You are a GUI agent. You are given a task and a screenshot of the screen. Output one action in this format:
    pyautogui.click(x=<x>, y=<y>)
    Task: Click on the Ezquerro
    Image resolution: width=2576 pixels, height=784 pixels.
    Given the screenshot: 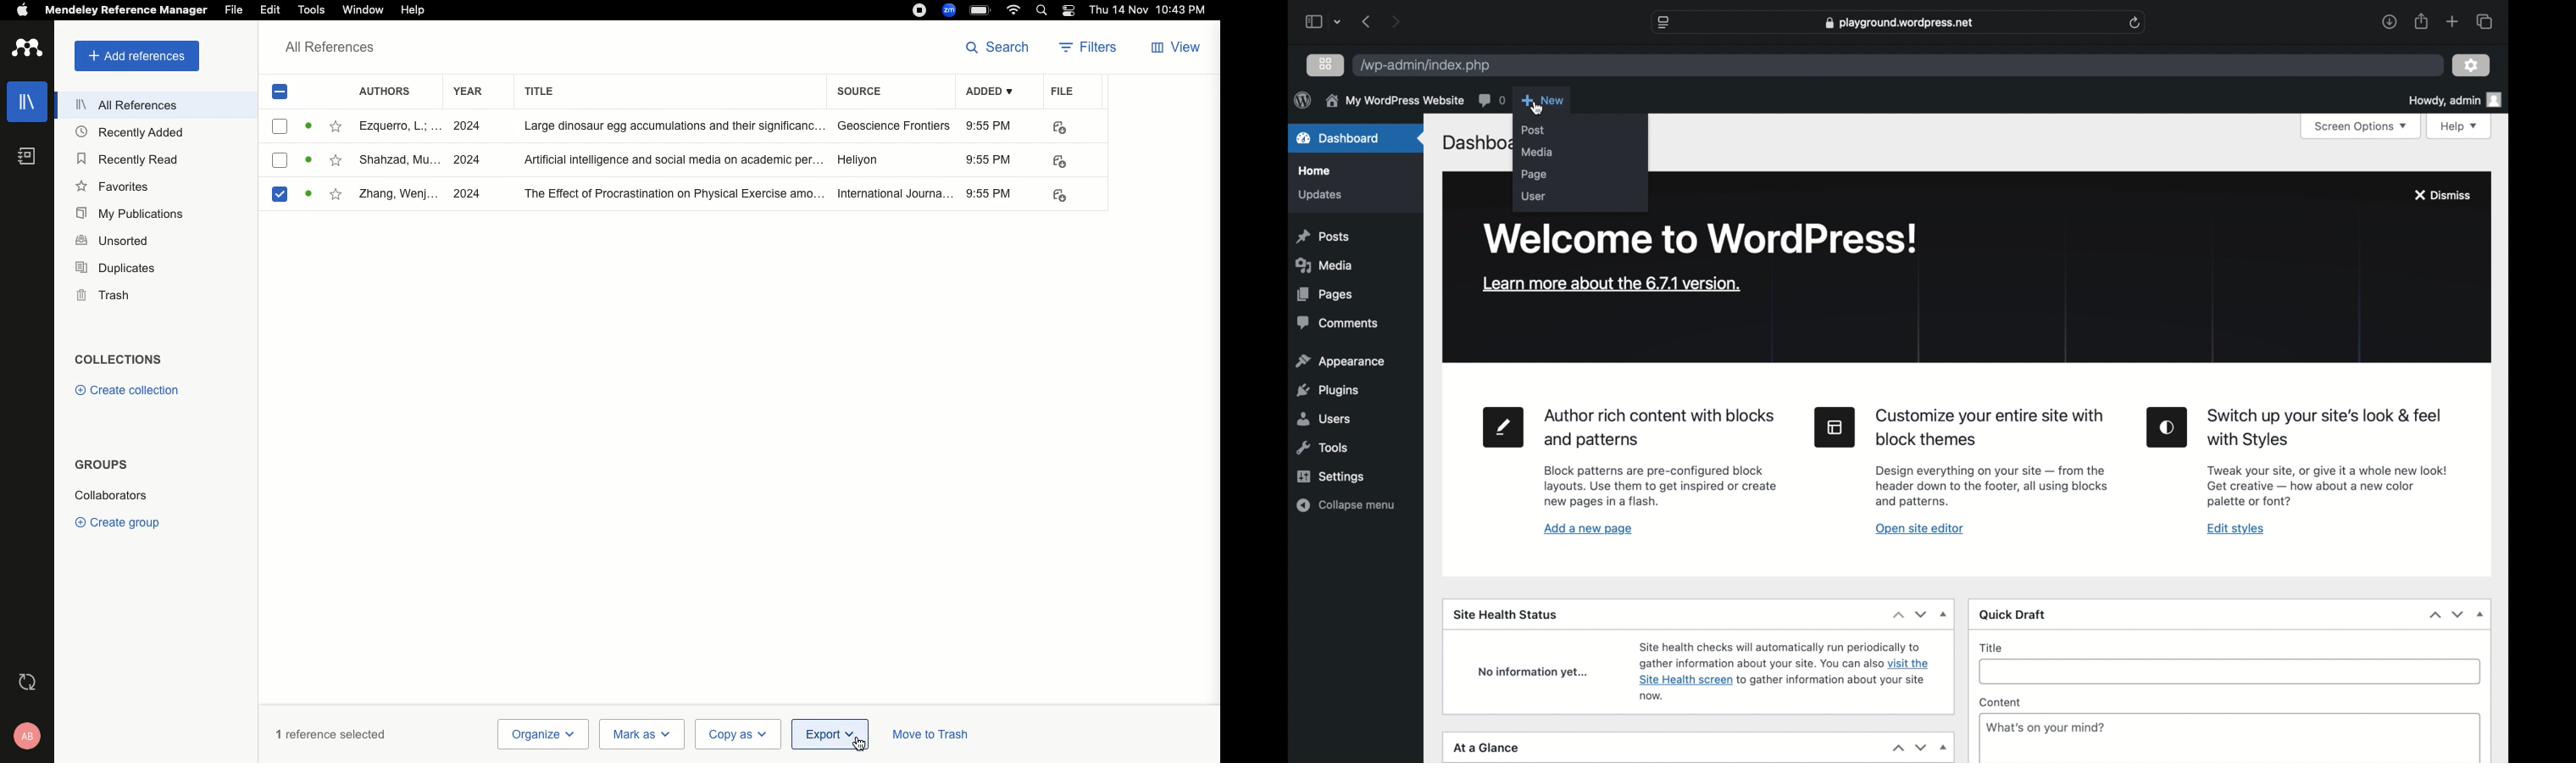 What is the action you would take?
    pyautogui.click(x=398, y=125)
    